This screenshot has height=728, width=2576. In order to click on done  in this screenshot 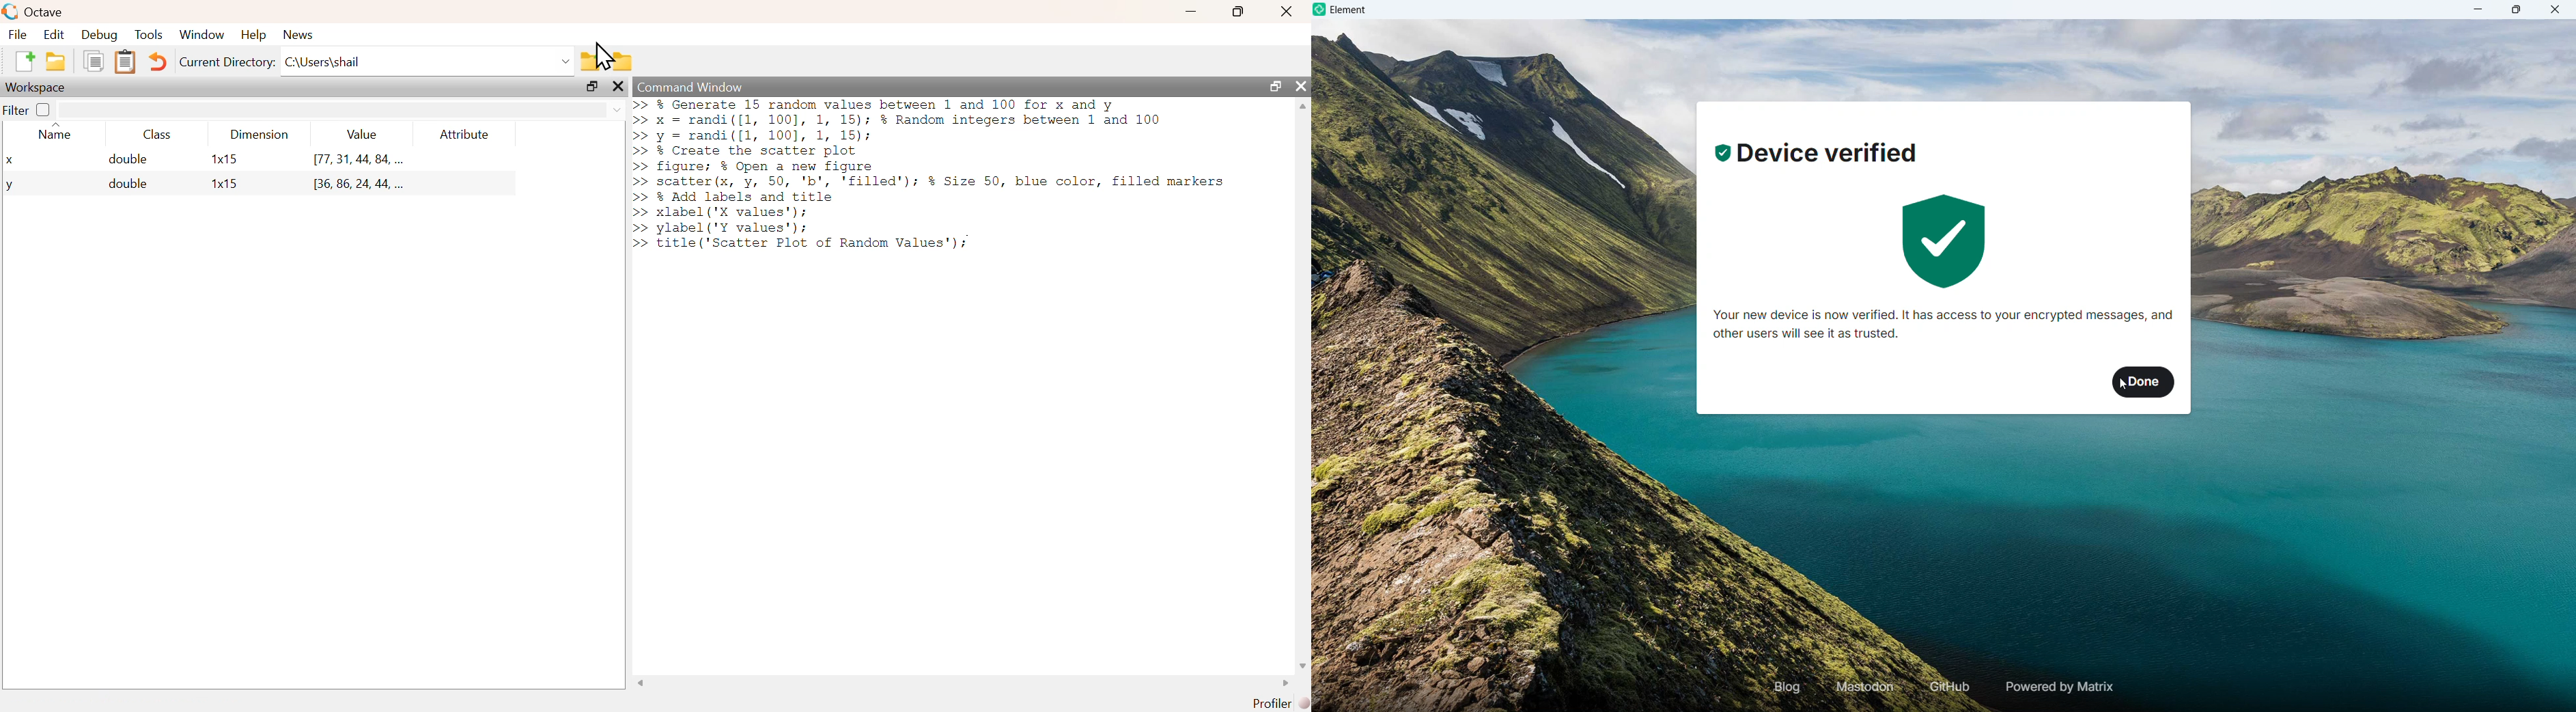, I will do `click(2145, 382)`.